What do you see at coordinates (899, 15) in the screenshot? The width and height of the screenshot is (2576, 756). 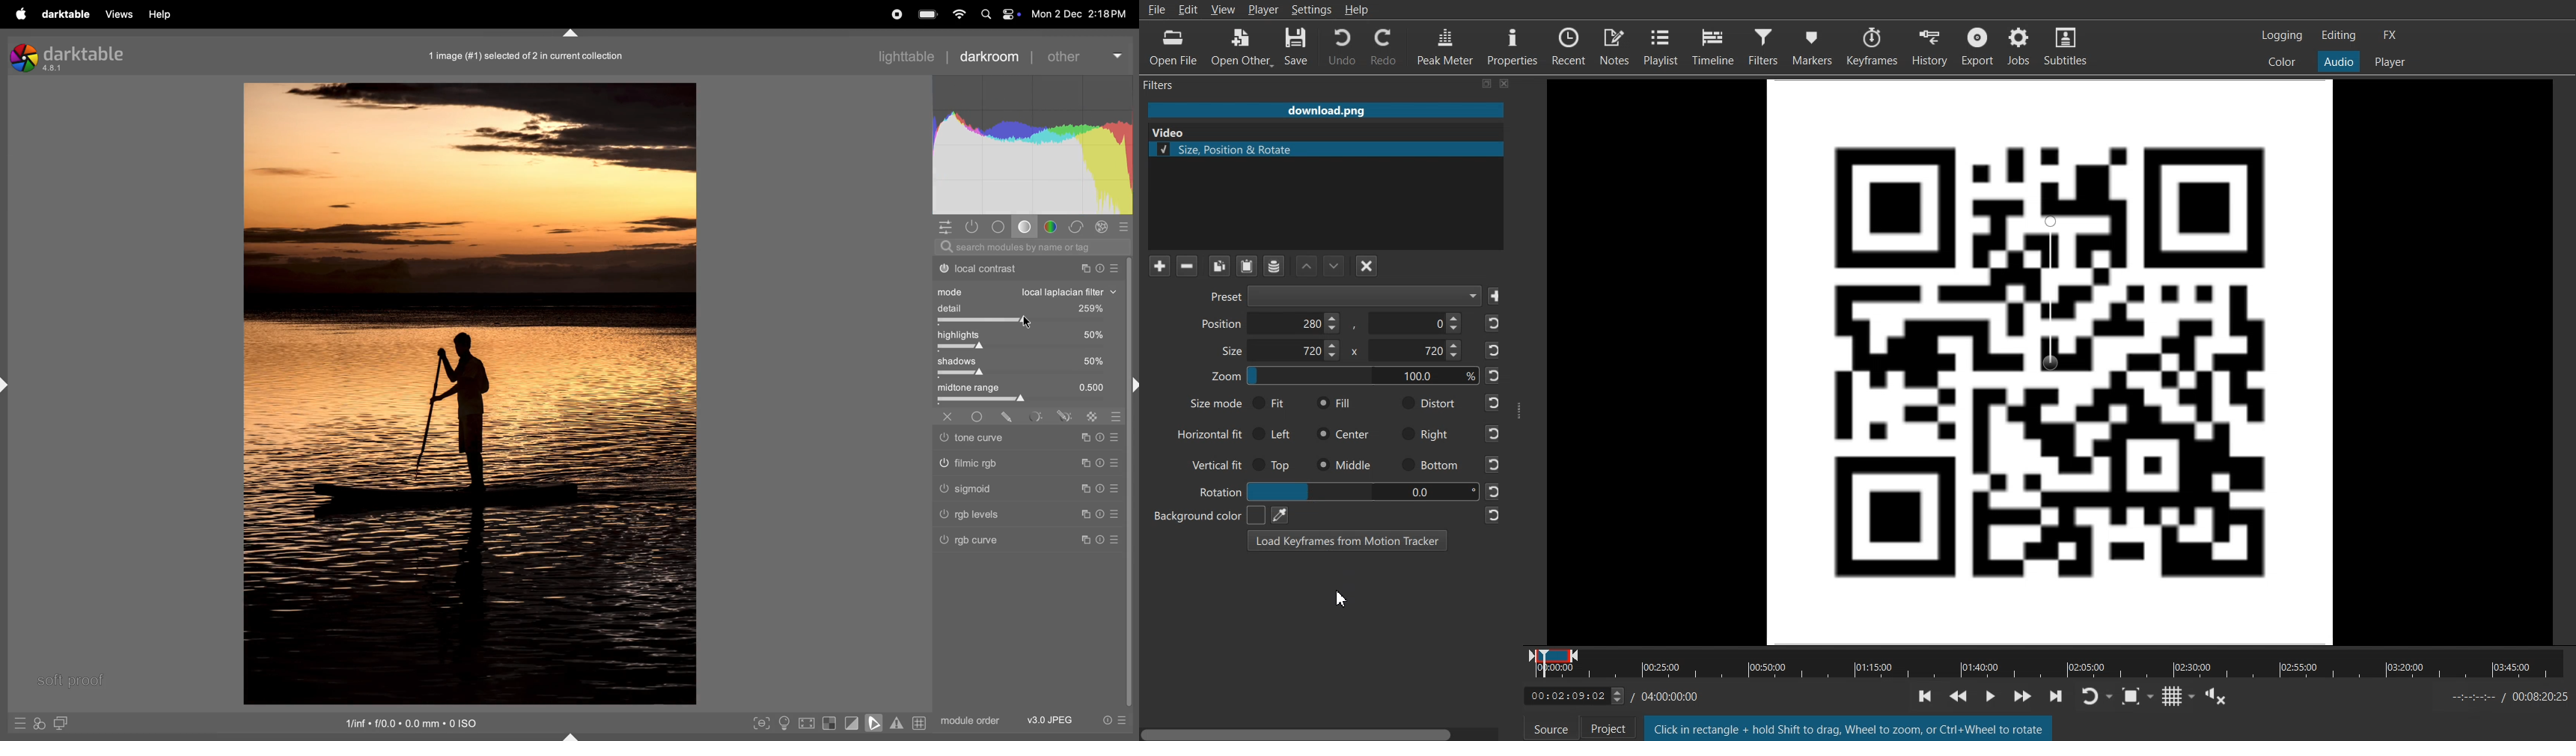 I see `record` at bounding box center [899, 15].